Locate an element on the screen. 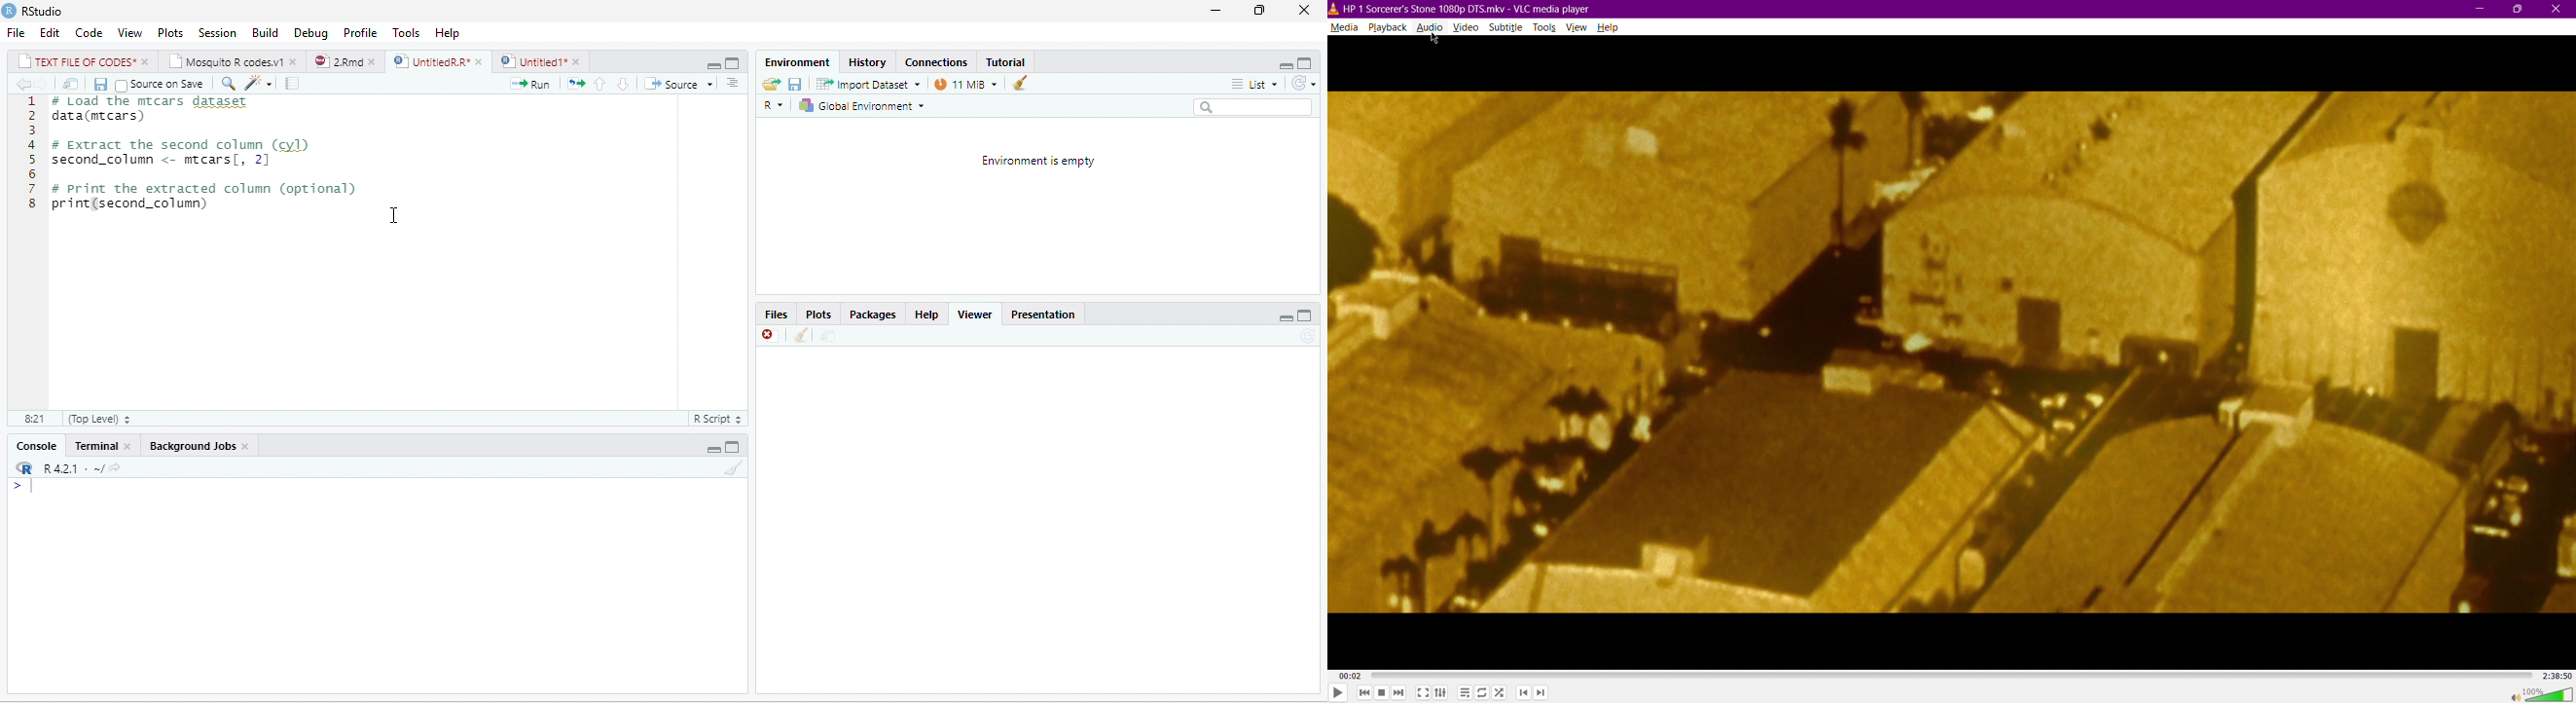  Files is located at coordinates (777, 315).